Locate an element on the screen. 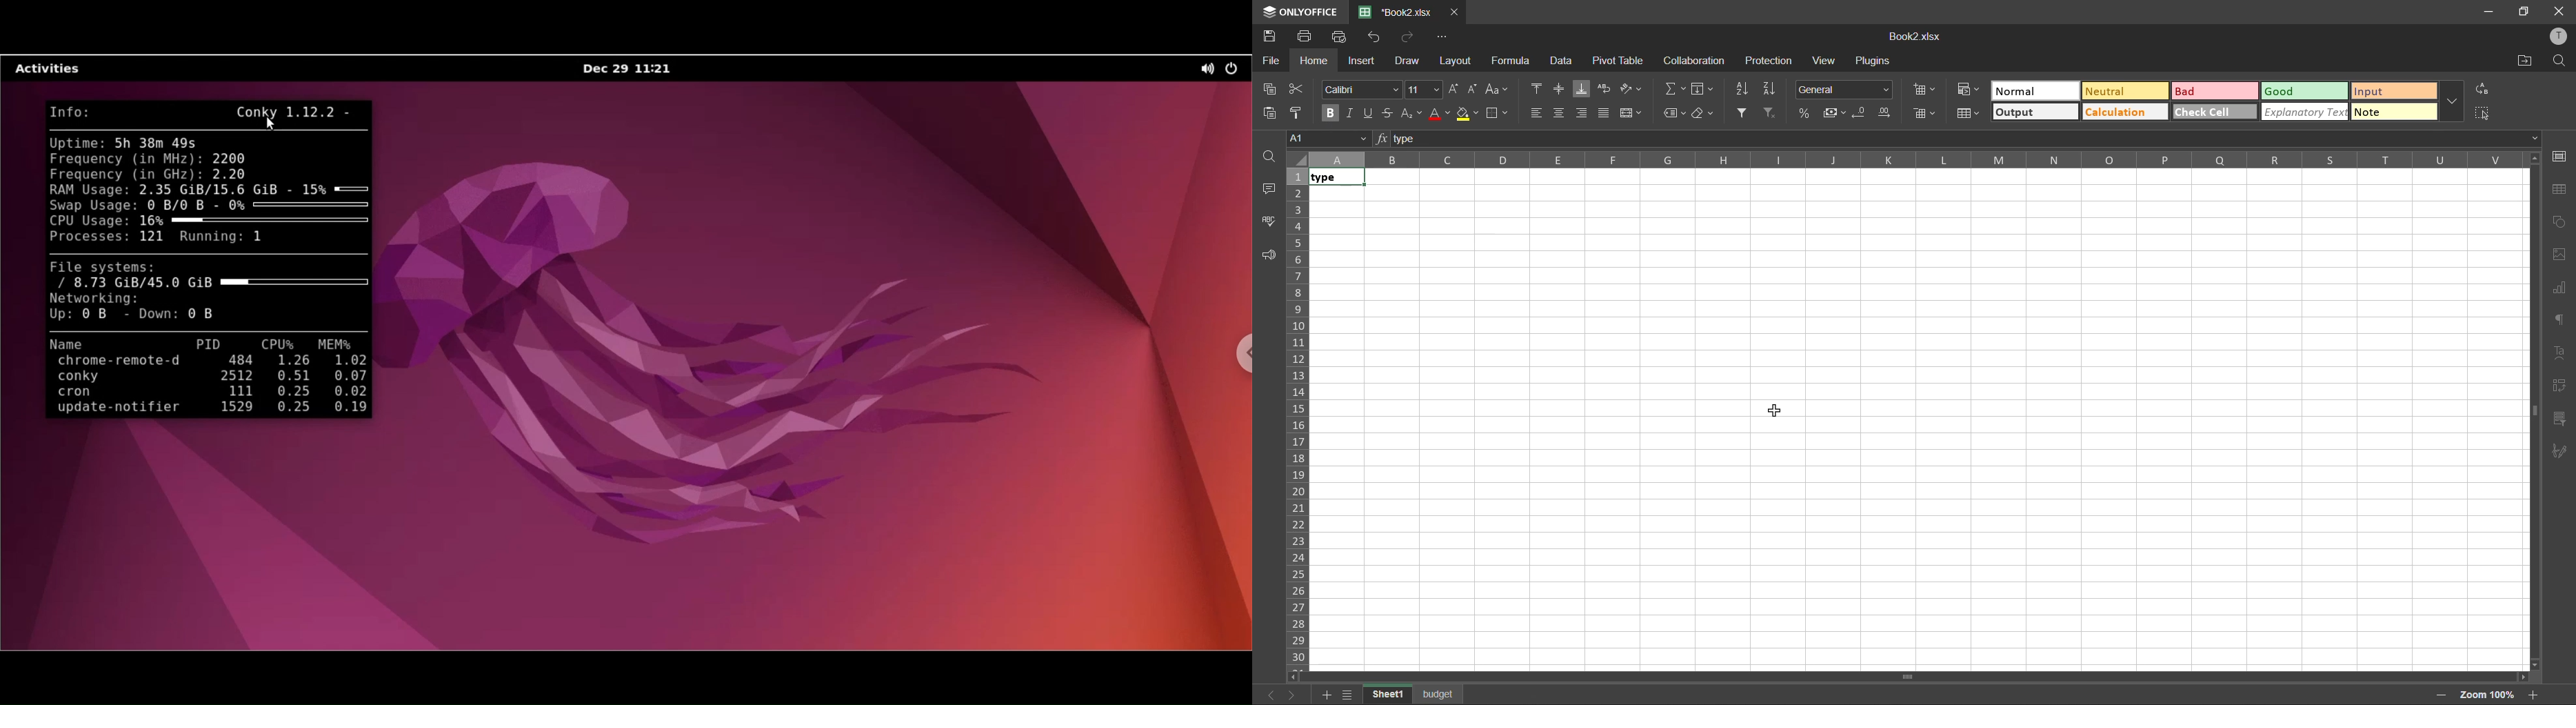  sheet names is located at coordinates (1413, 695).